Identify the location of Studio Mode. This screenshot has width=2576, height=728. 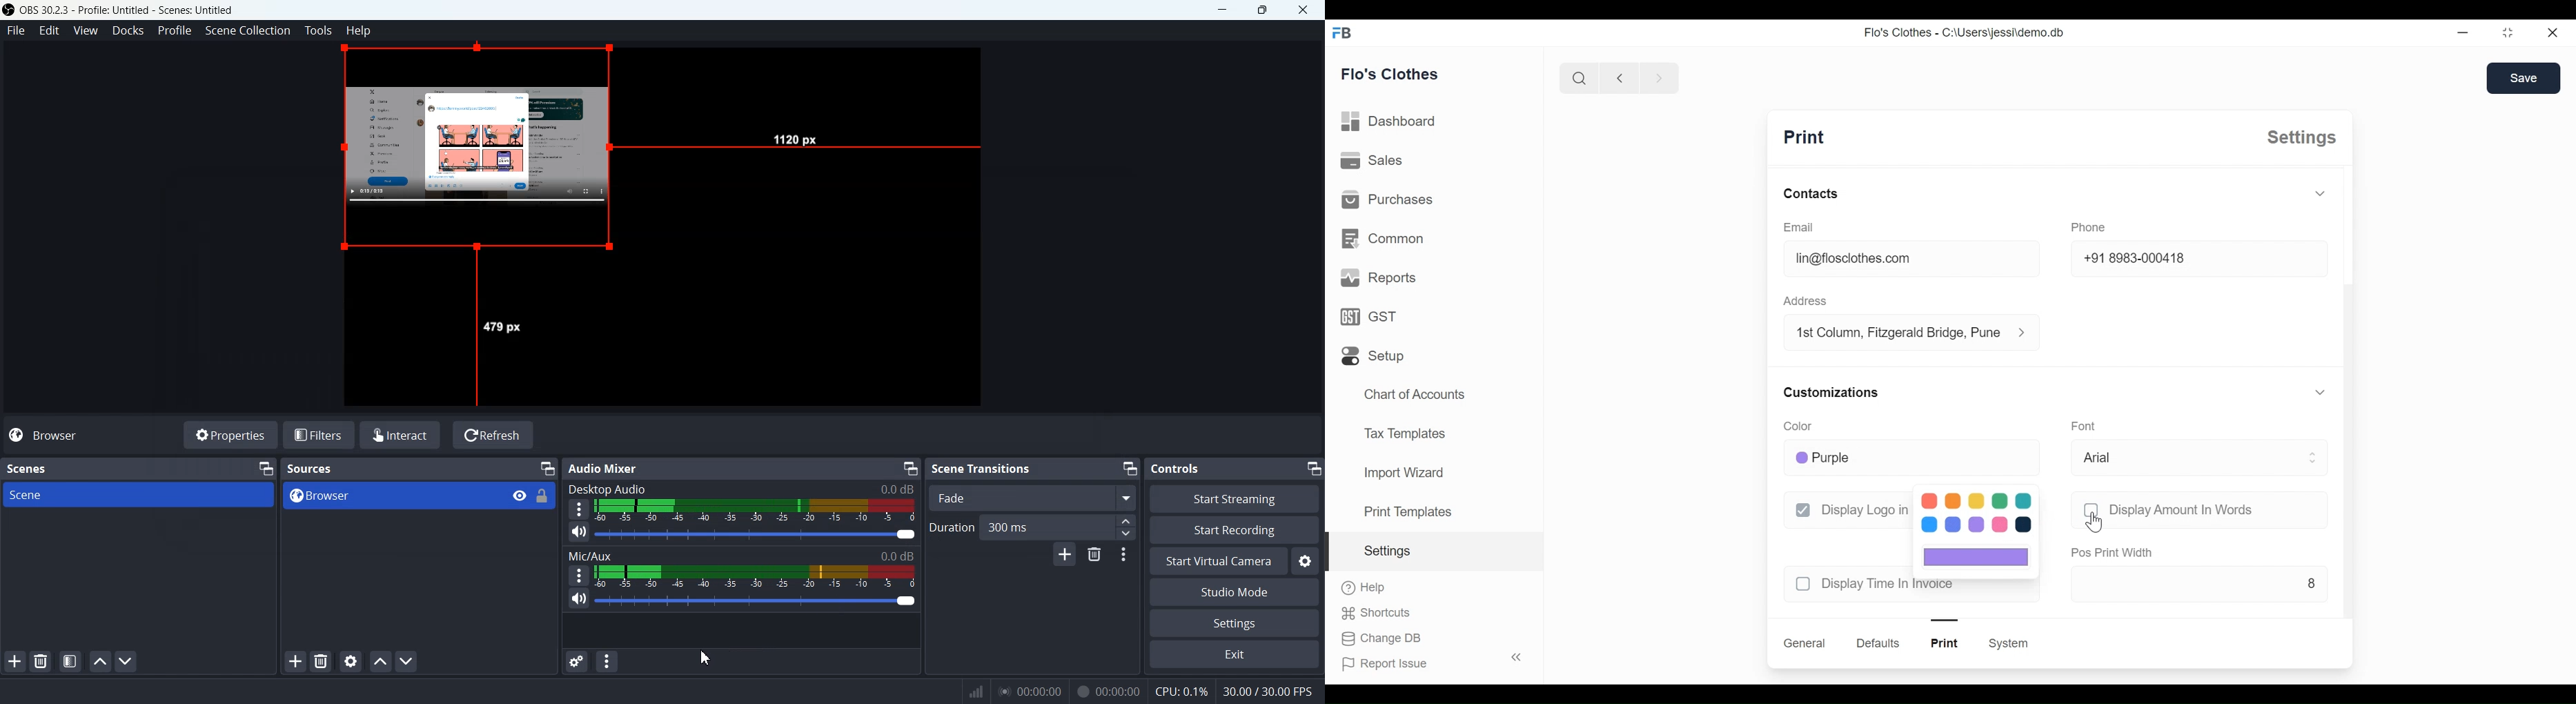
(1234, 593).